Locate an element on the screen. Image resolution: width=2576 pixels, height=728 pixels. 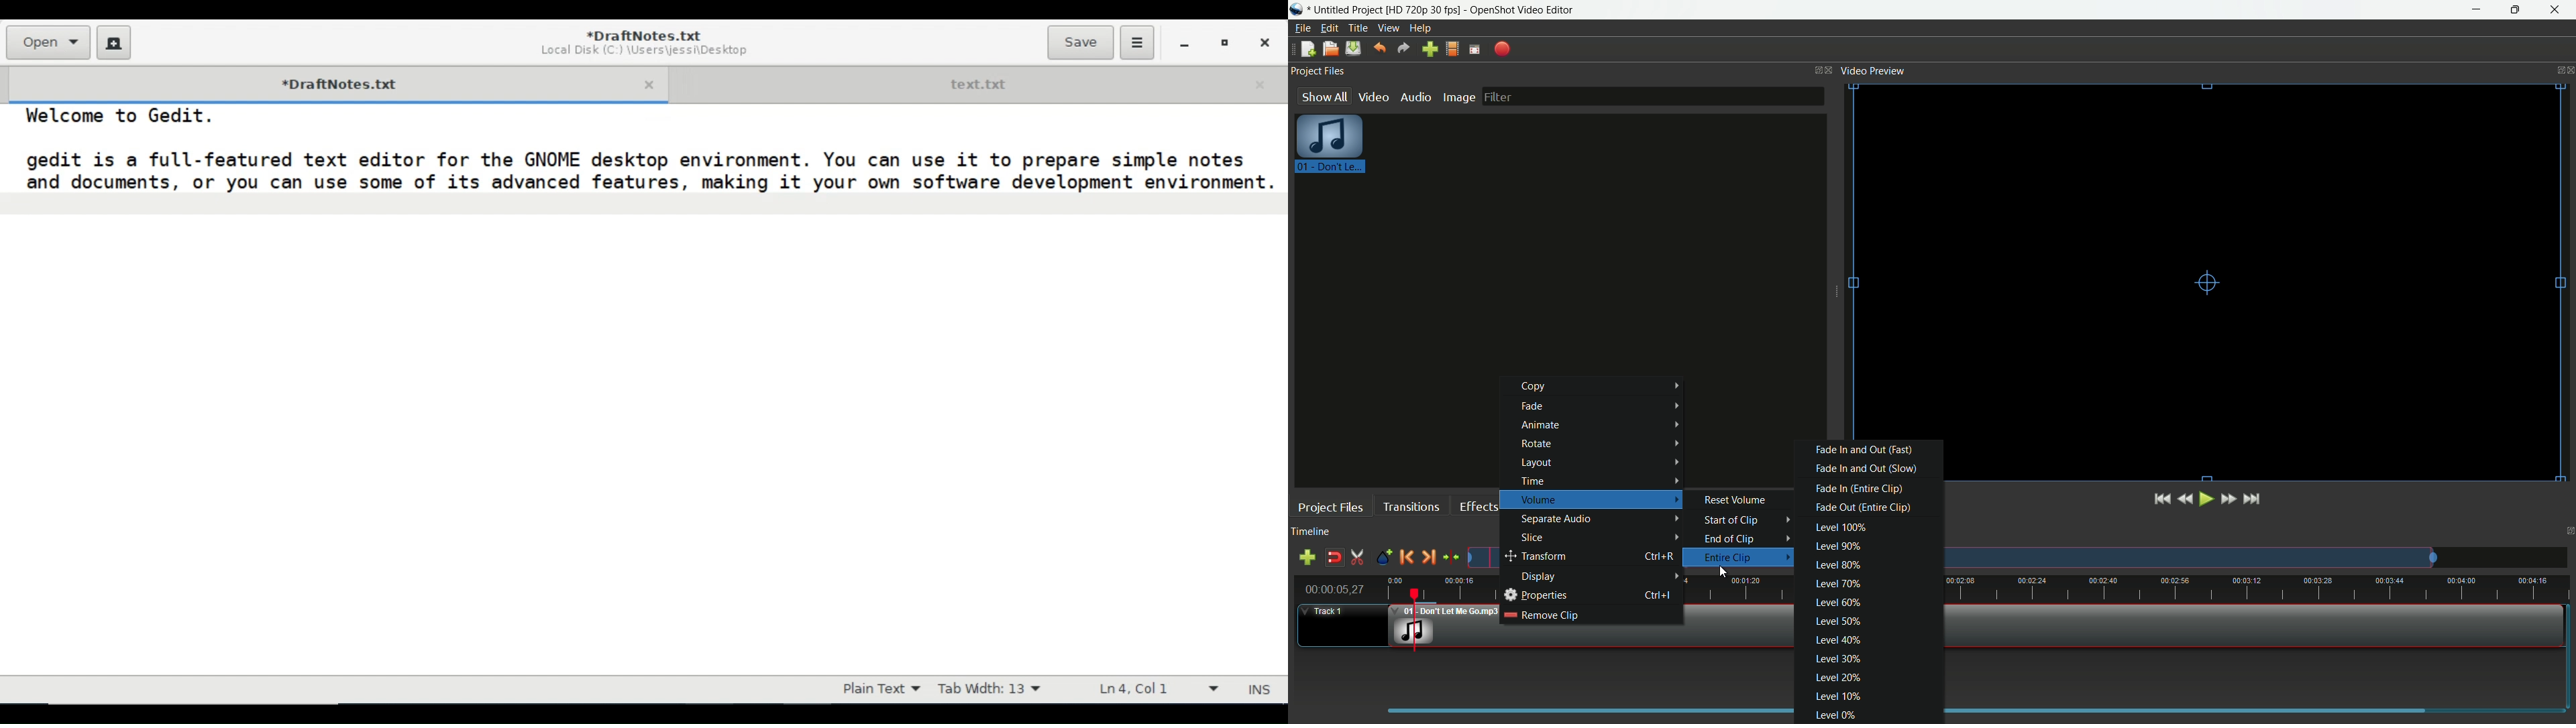
level 60% is located at coordinates (1836, 605).